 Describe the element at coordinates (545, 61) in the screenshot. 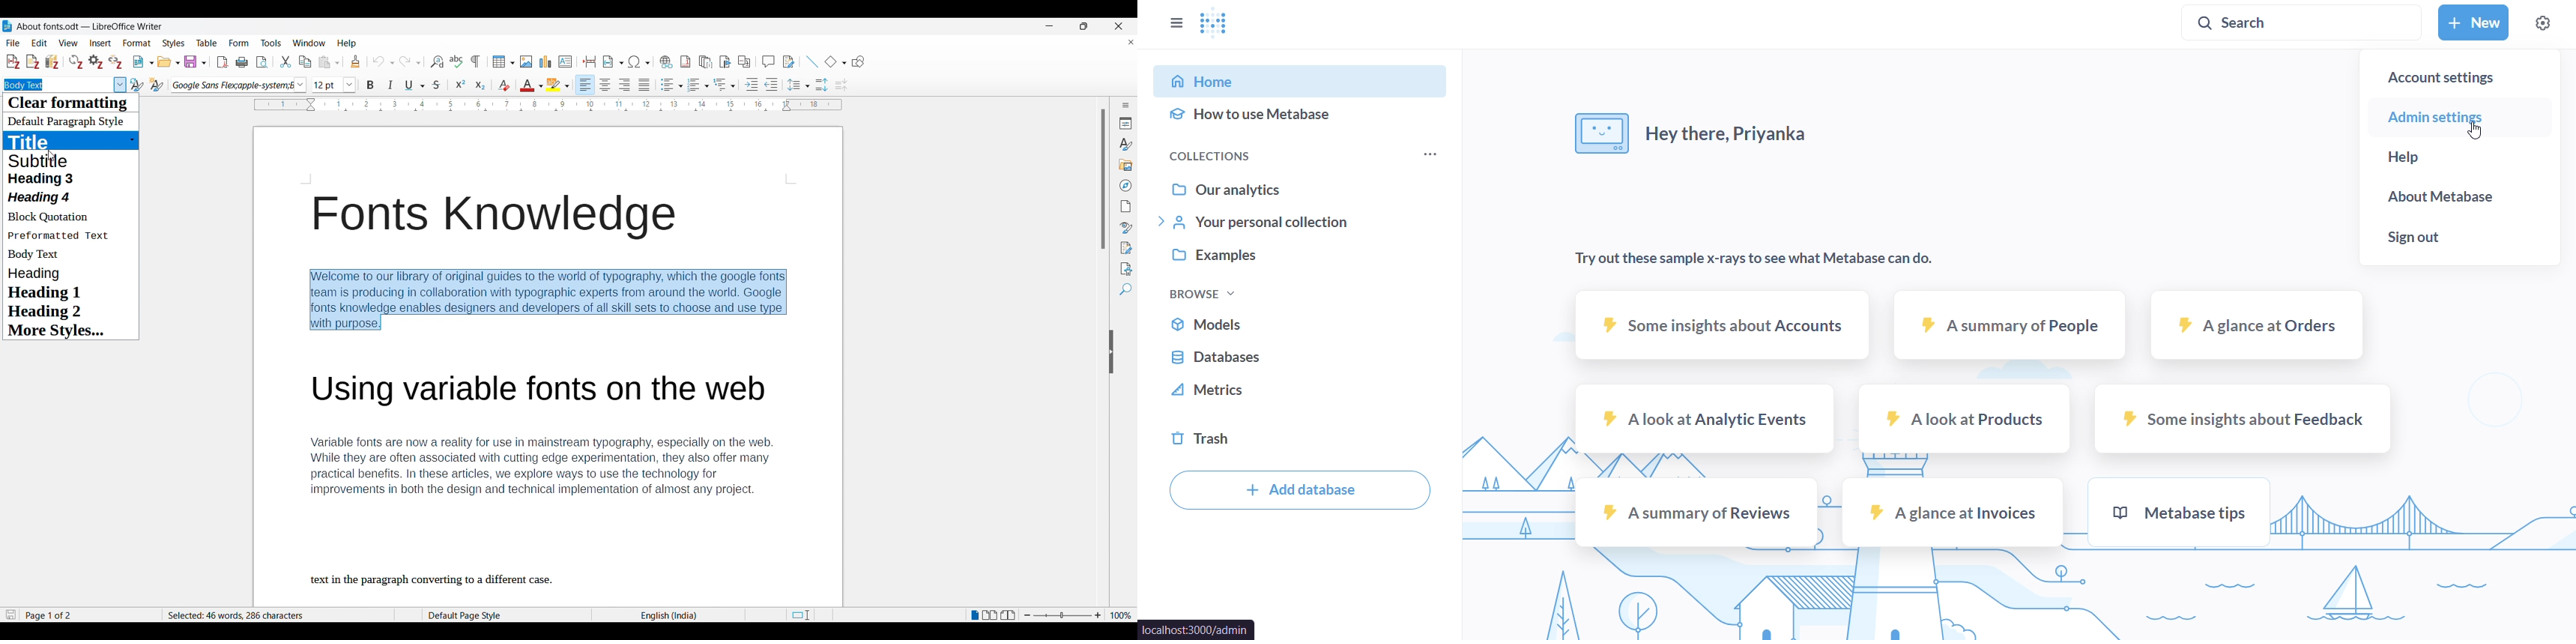

I see `Insert graph` at that location.